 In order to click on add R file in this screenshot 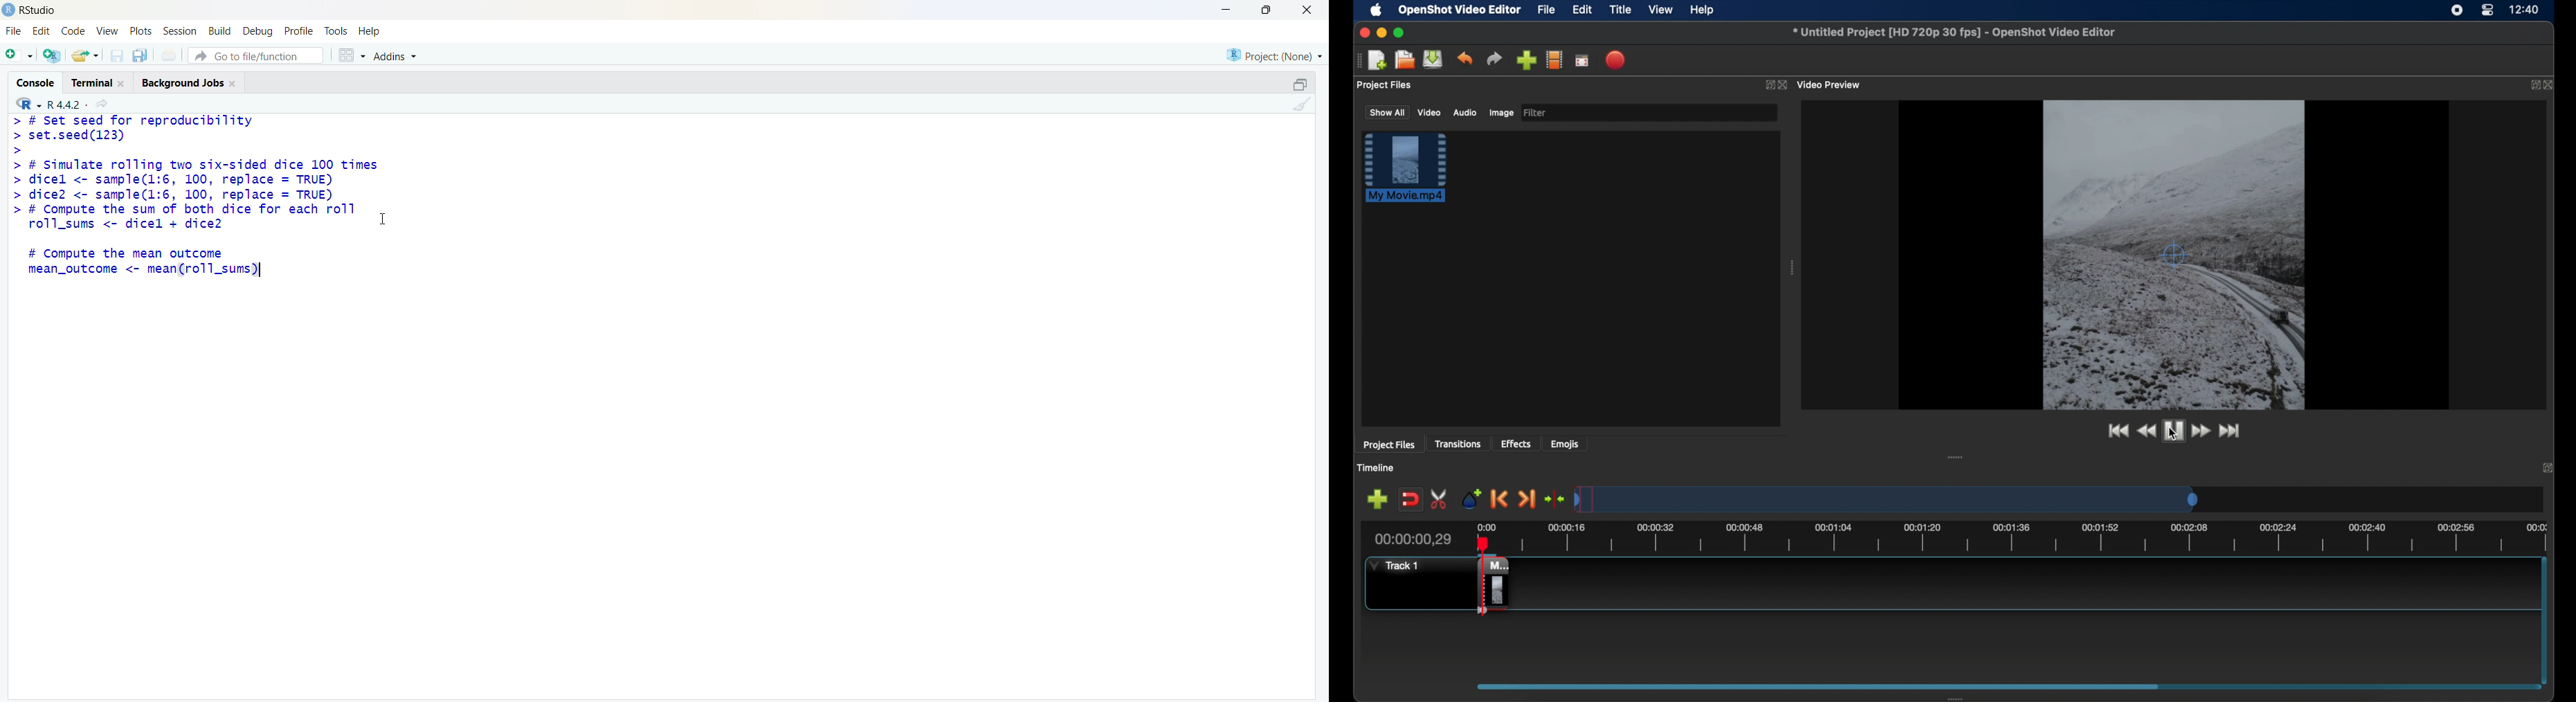, I will do `click(52, 55)`.